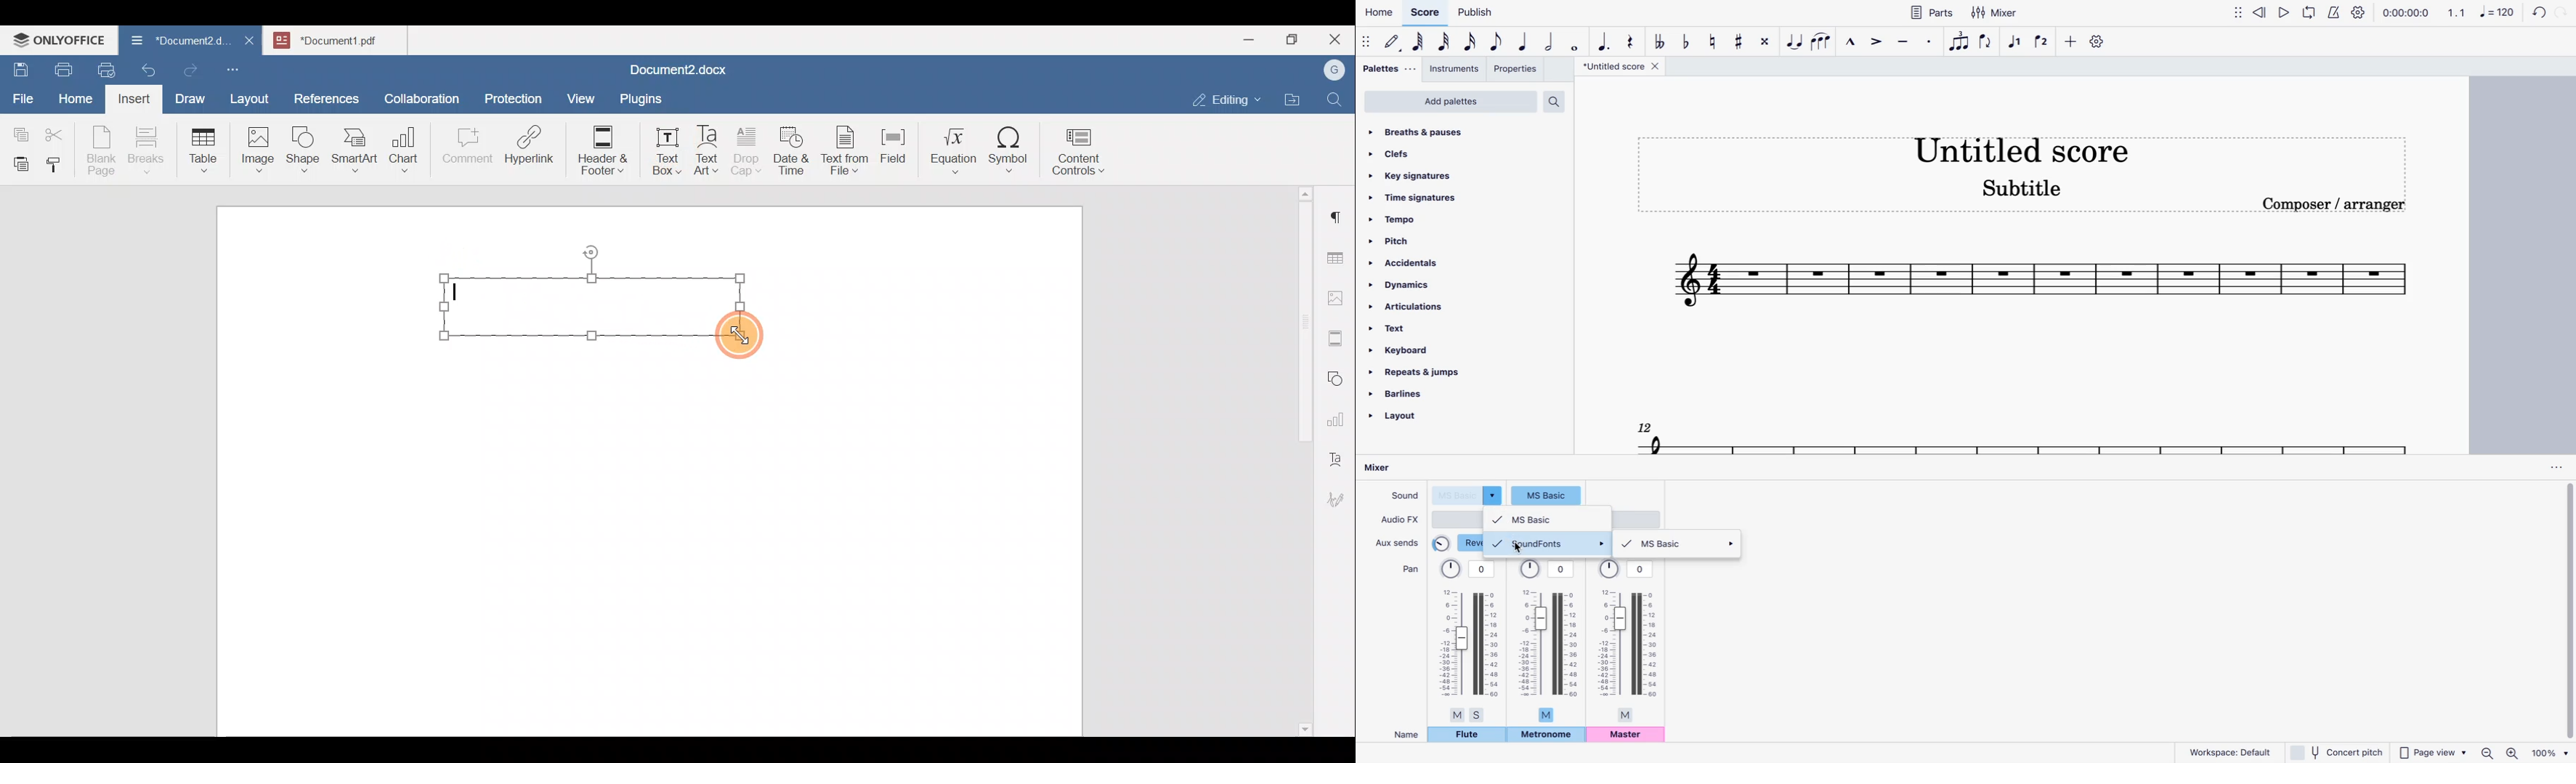 This screenshot has height=784, width=2576. What do you see at coordinates (2335, 751) in the screenshot?
I see `concert pitch` at bounding box center [2335, 751].